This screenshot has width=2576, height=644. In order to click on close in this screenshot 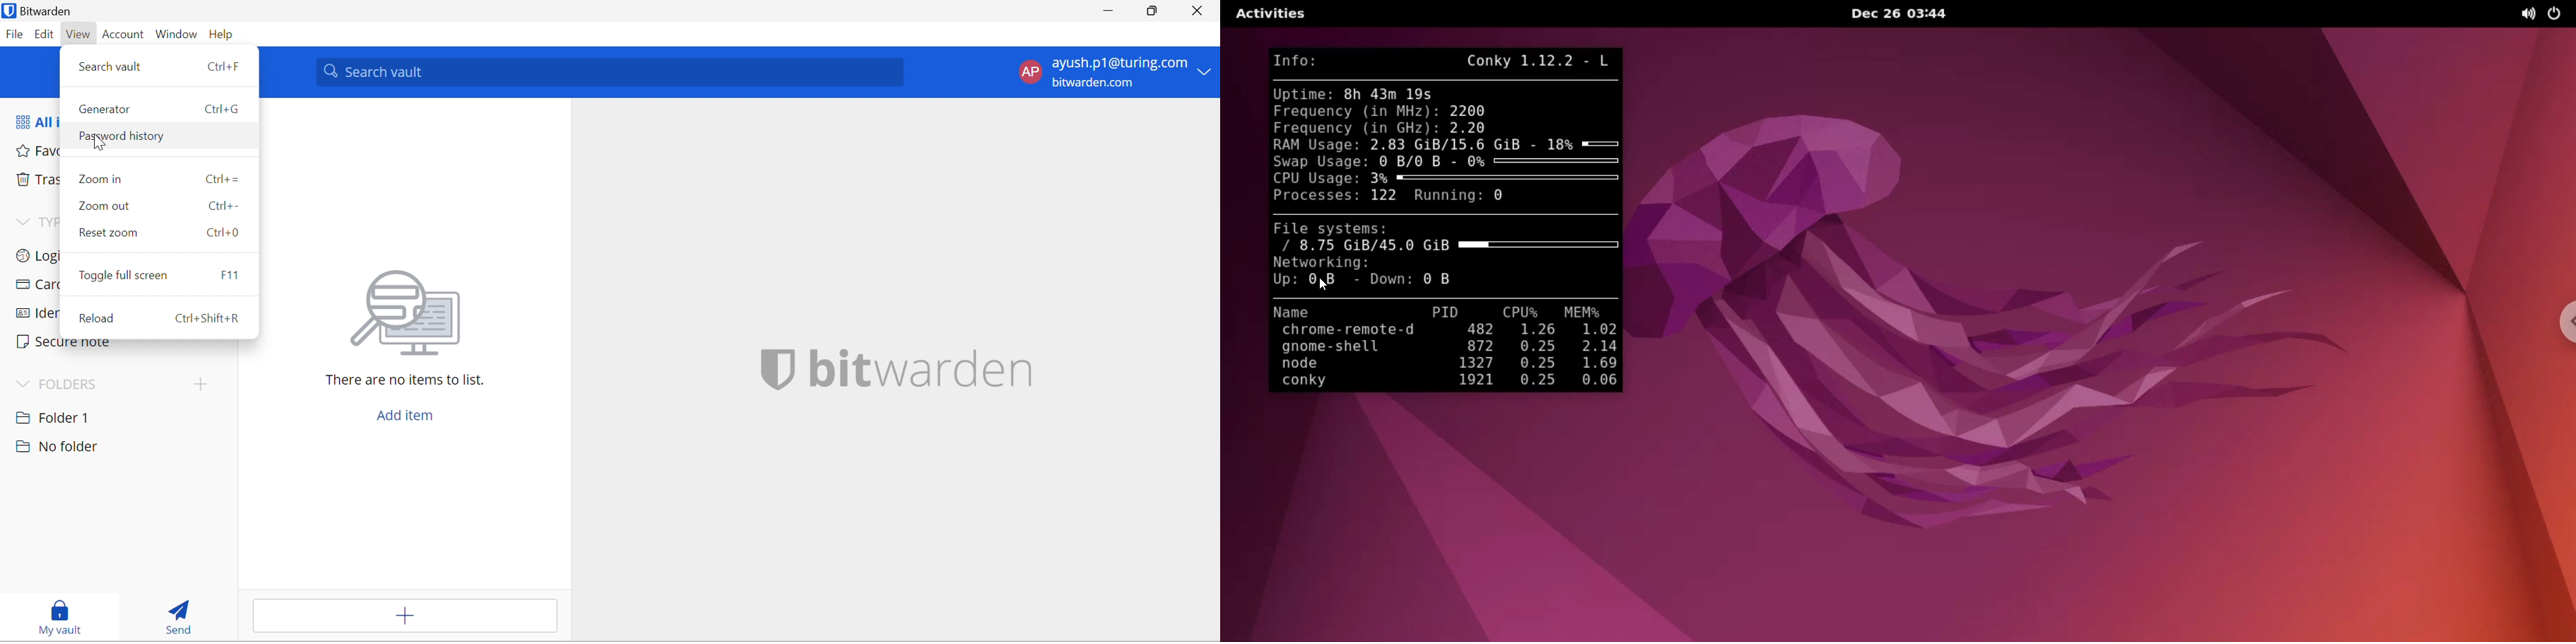, I will do `click(1199, 11)`.